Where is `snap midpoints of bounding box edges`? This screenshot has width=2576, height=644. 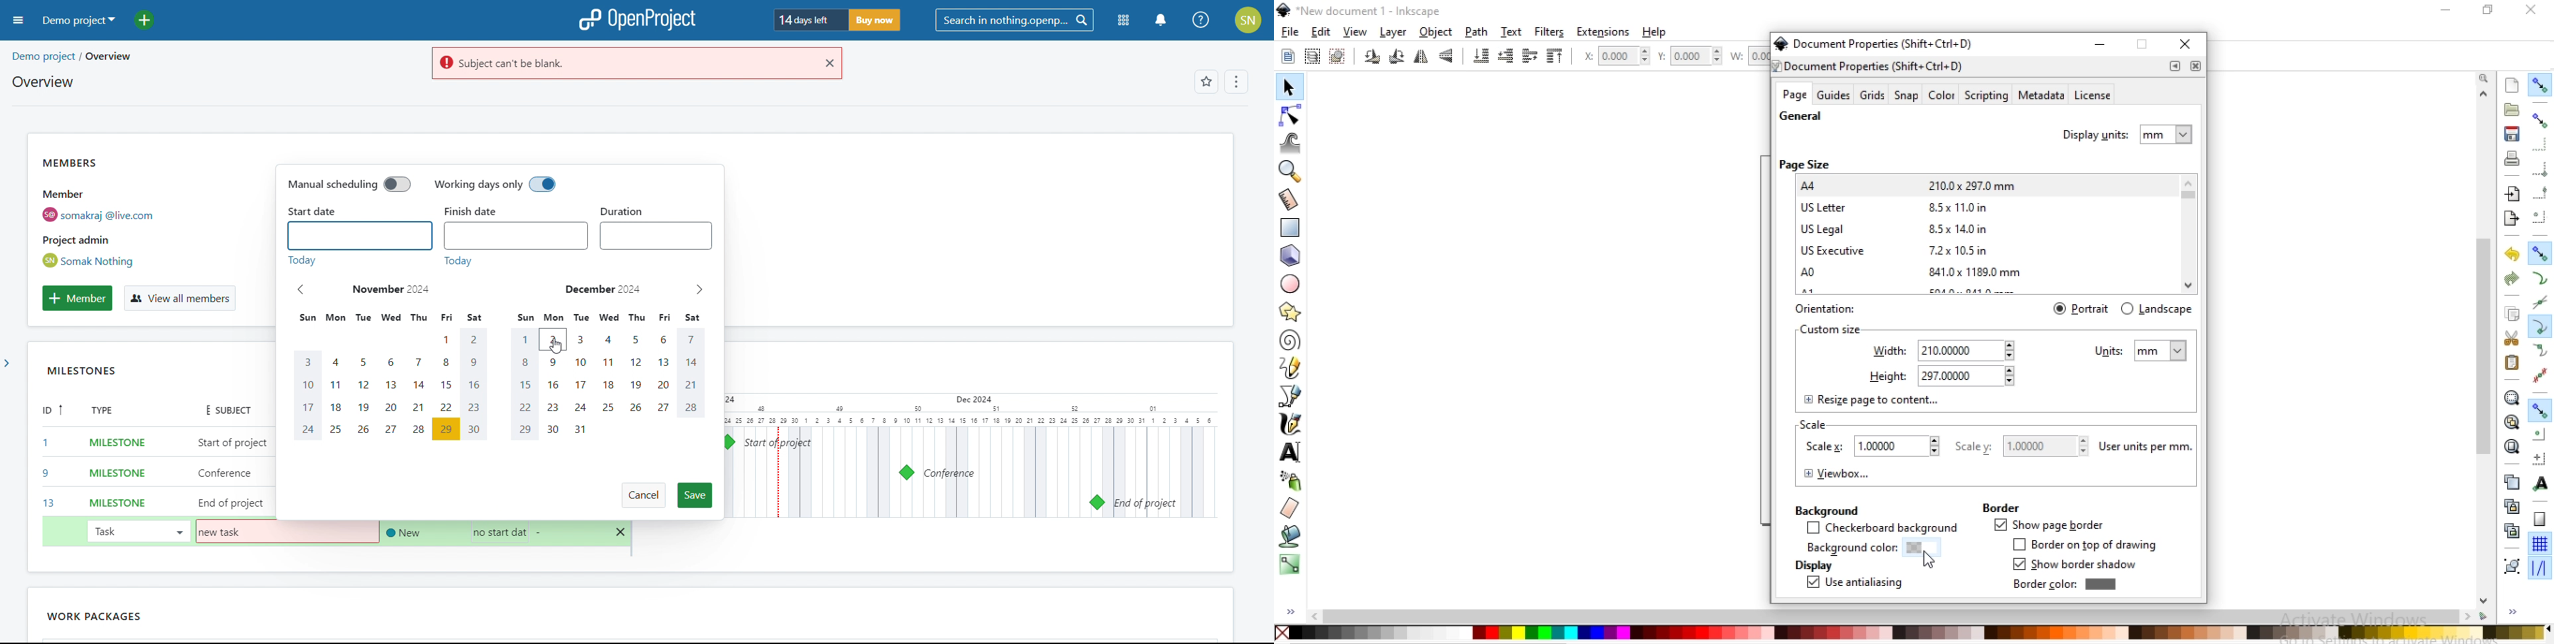 snap midpoints of bounding box edges is located at coordinates (2541, 193).